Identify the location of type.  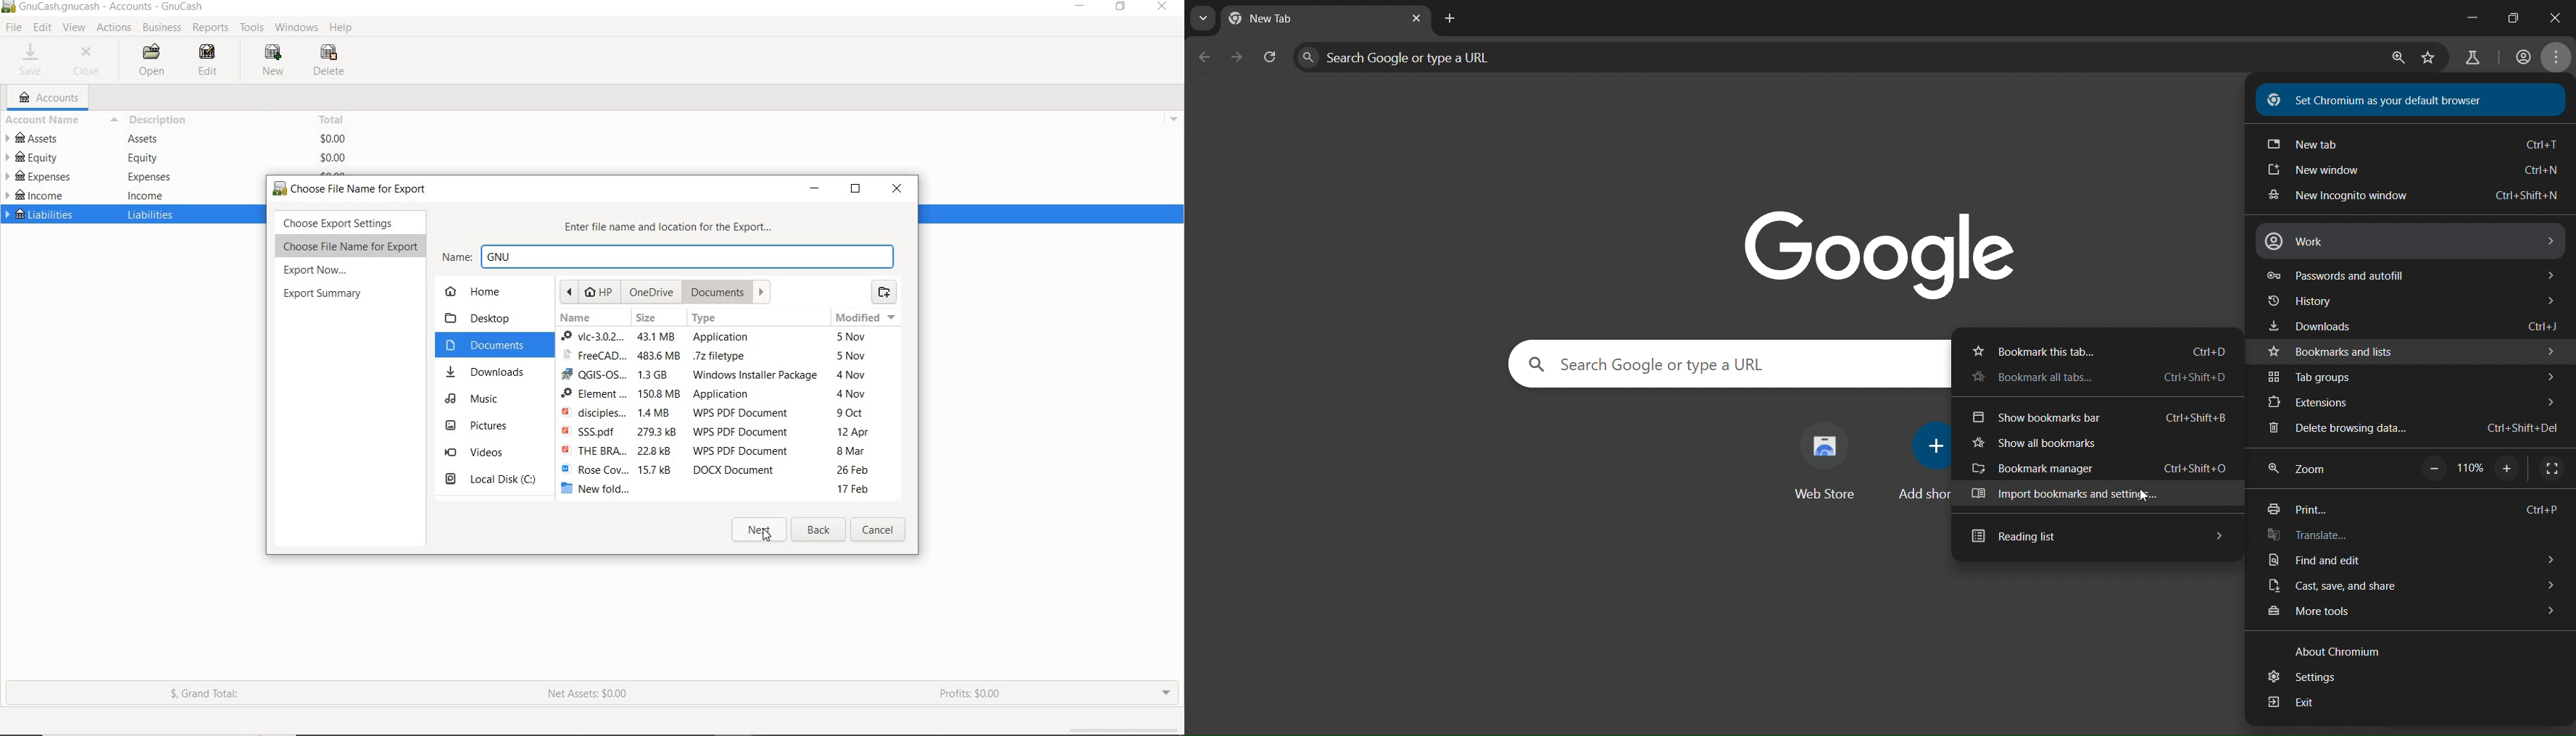
(753, 398).